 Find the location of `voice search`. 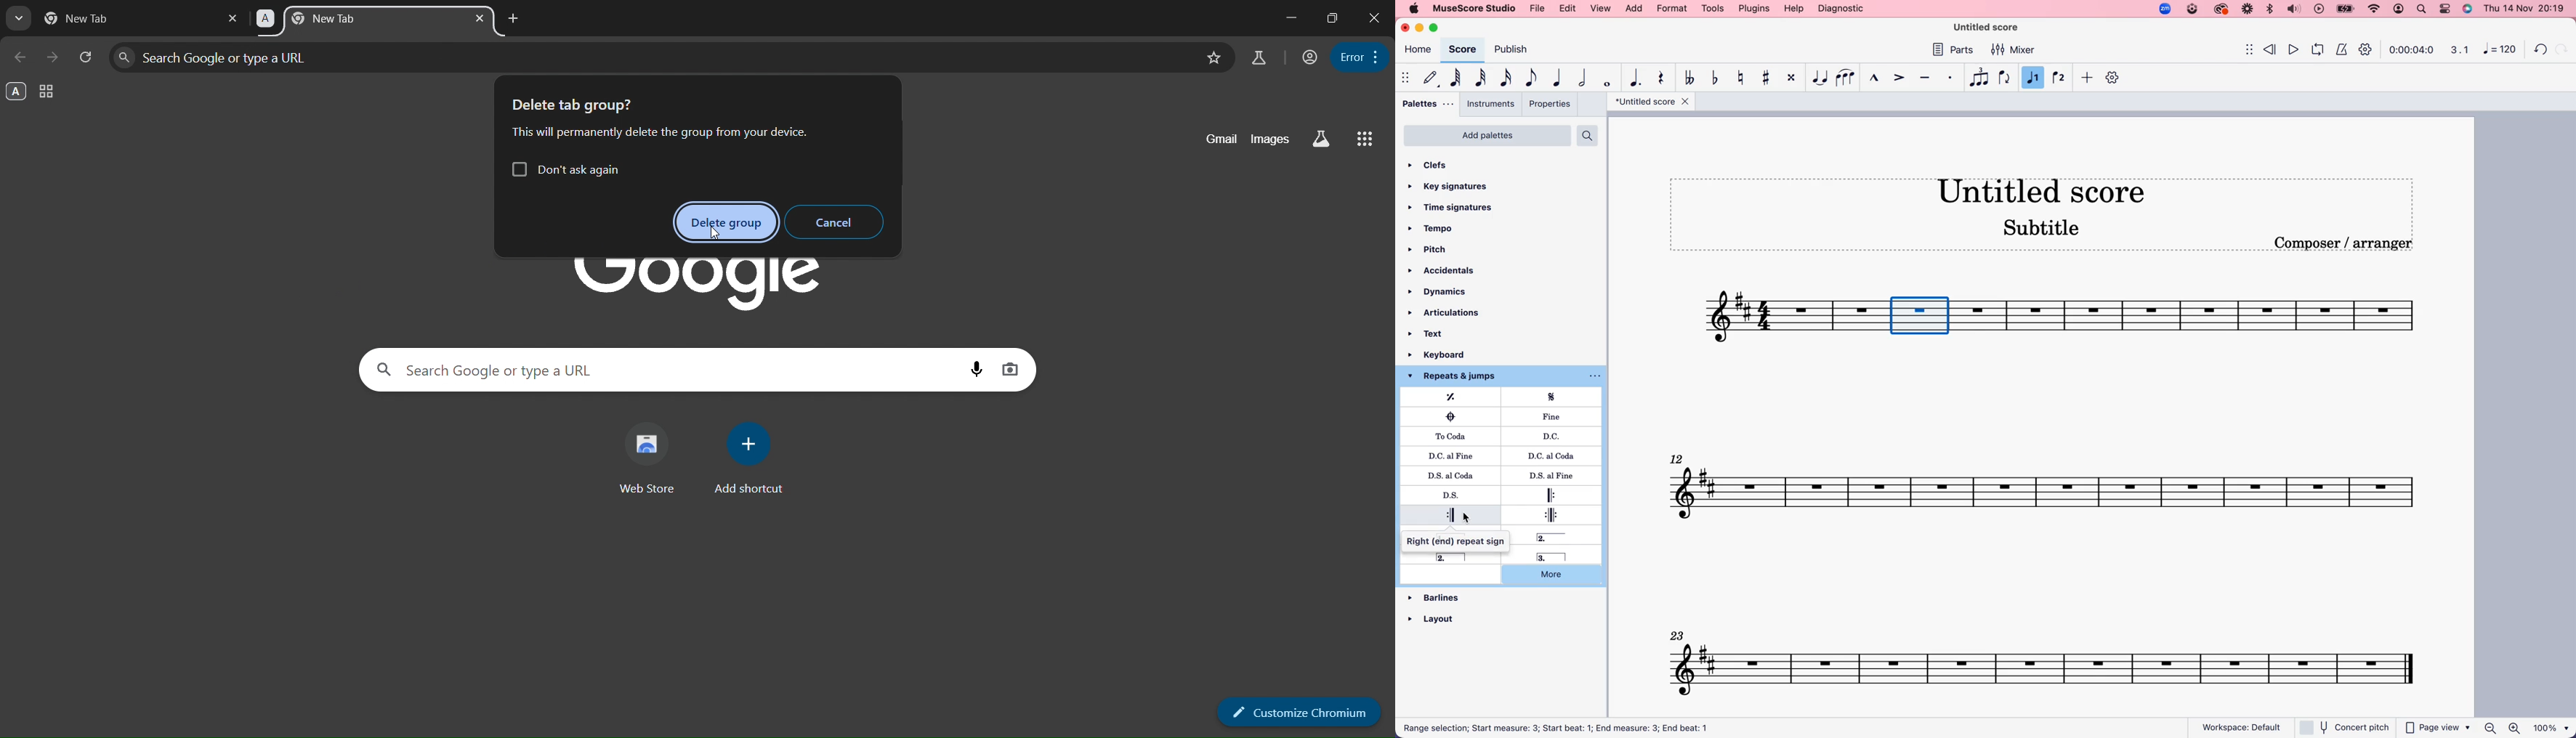

voice search is located at coordinates (977, 368).